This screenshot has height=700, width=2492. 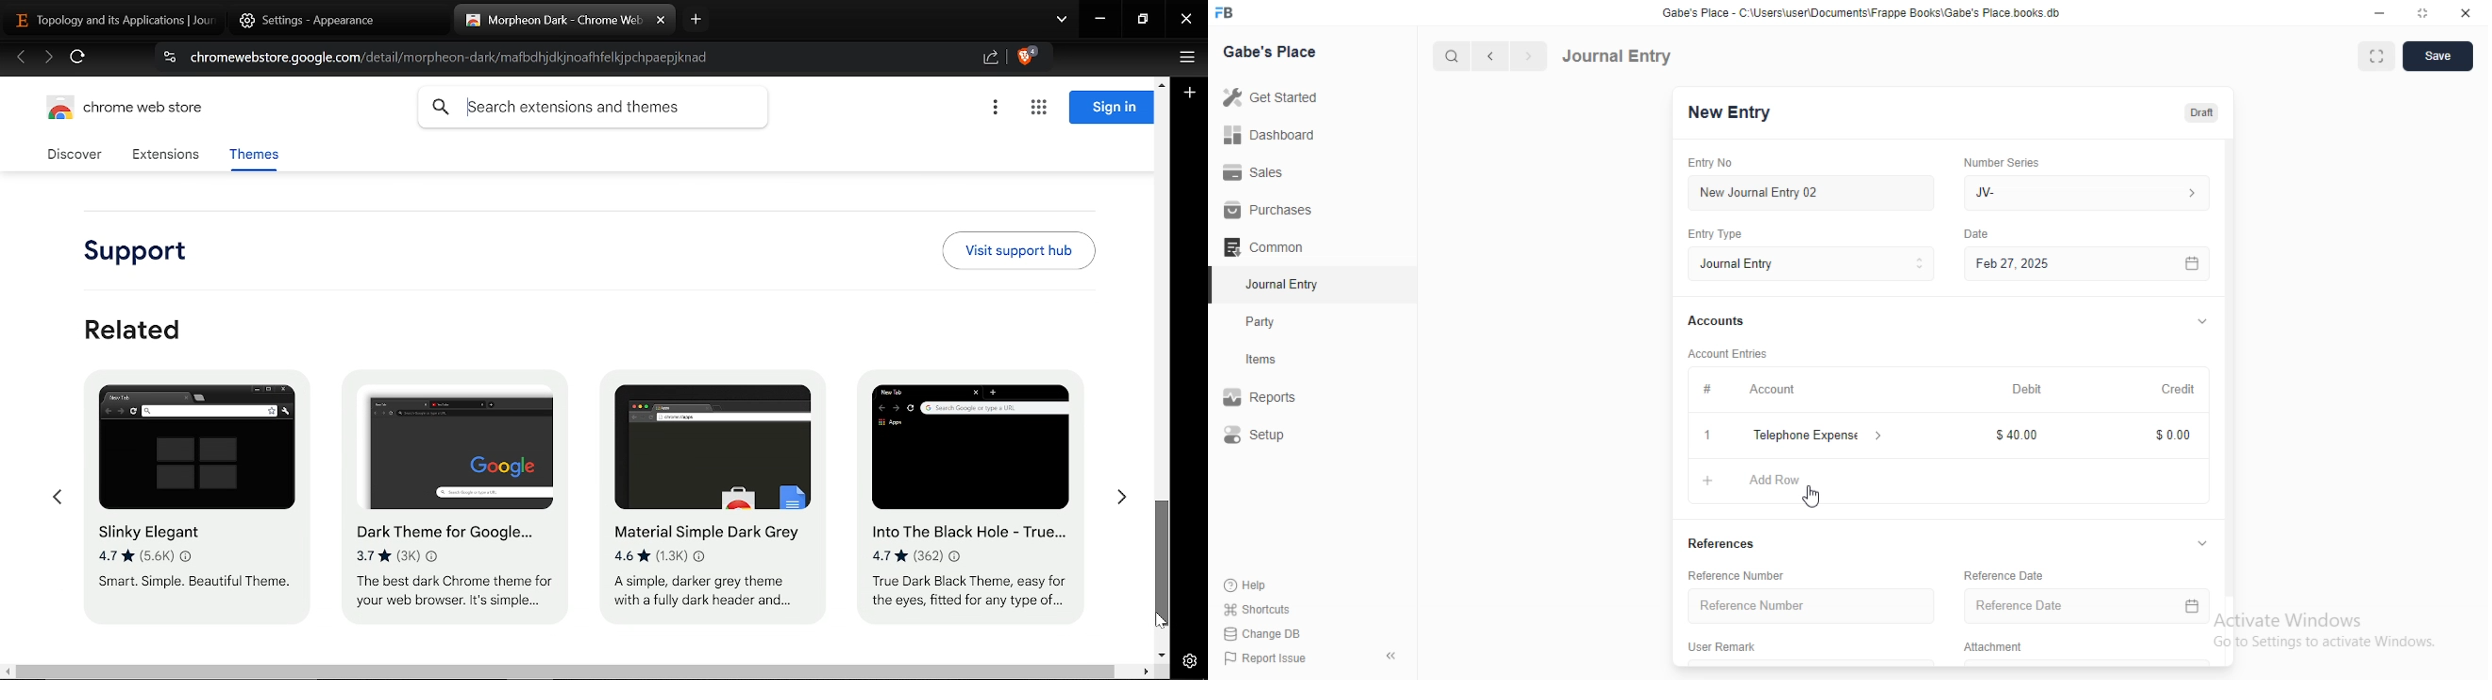 I want to click on References, so click(x=1729, y=544).